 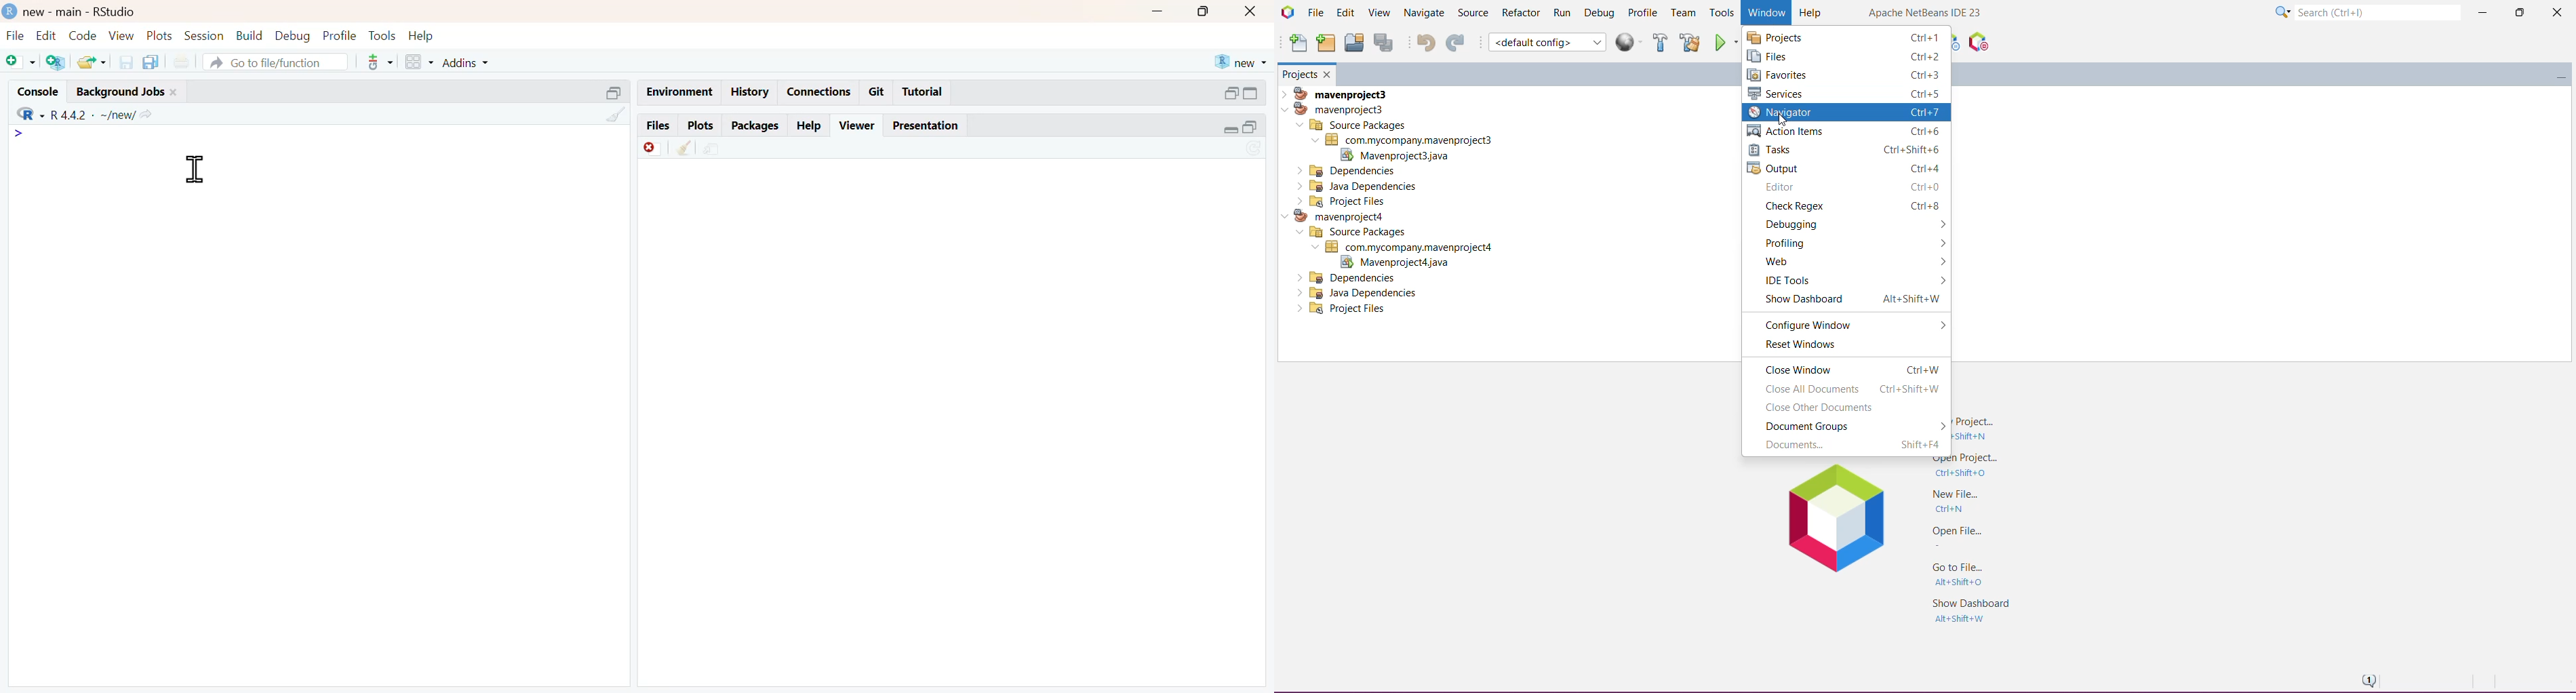 What do you see at coordinates (1250, 126) in the screenshot?
I see `open in separate window` at bounding box center [1250, 126].